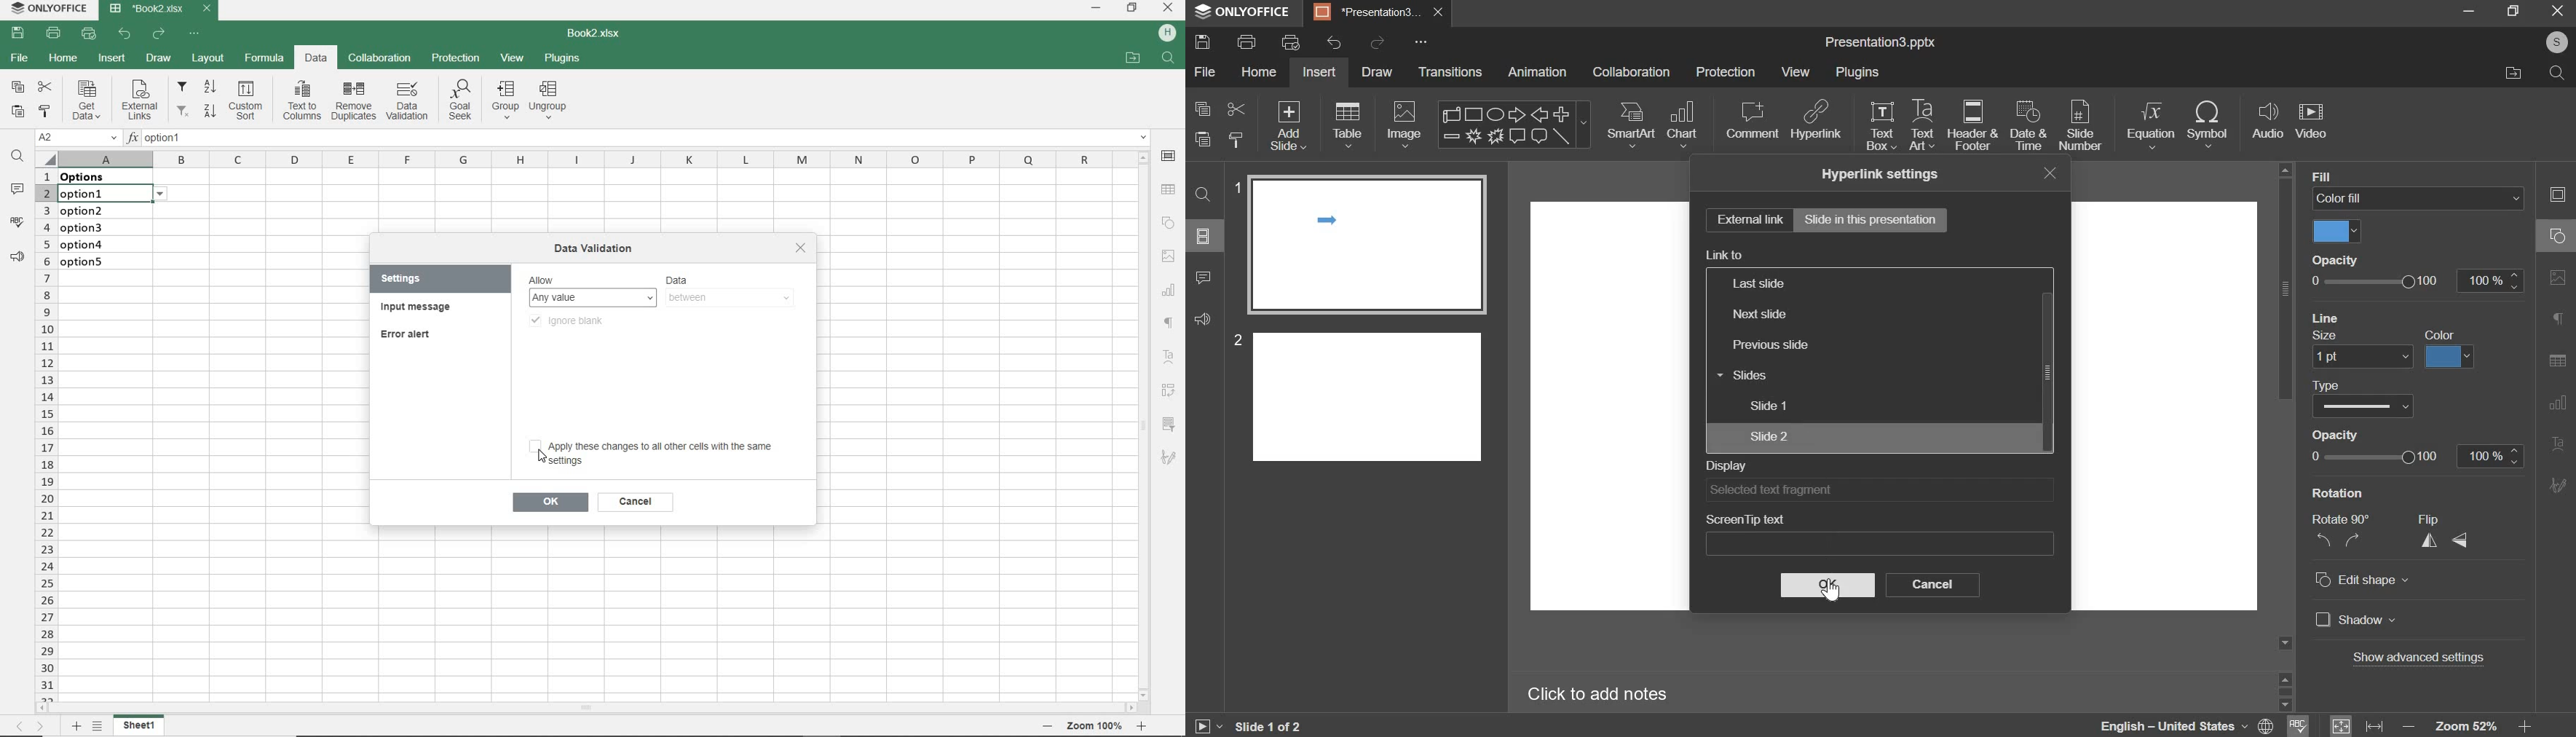 This screenshot has height=756, width=2576. I want to click on rotate clockwise, so click(2351, 539).